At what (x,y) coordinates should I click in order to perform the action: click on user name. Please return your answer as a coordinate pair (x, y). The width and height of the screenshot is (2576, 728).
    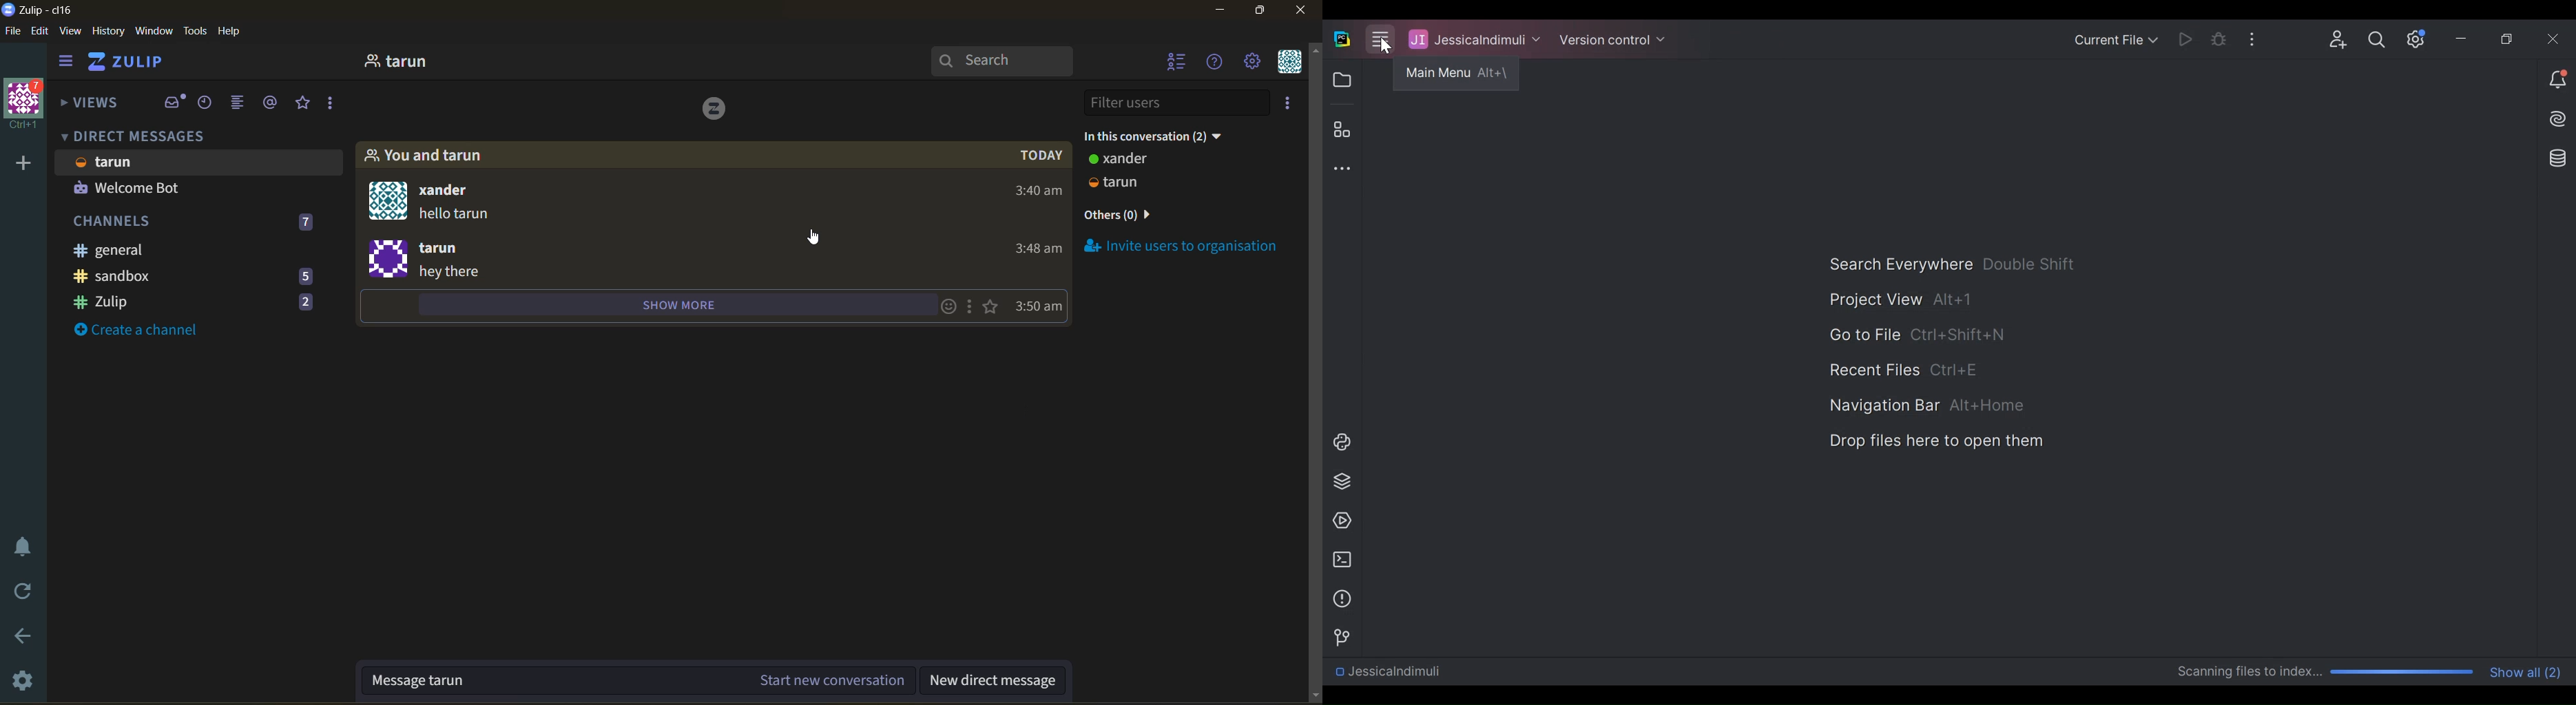
    Looking at the image, I should click on (445, 246).